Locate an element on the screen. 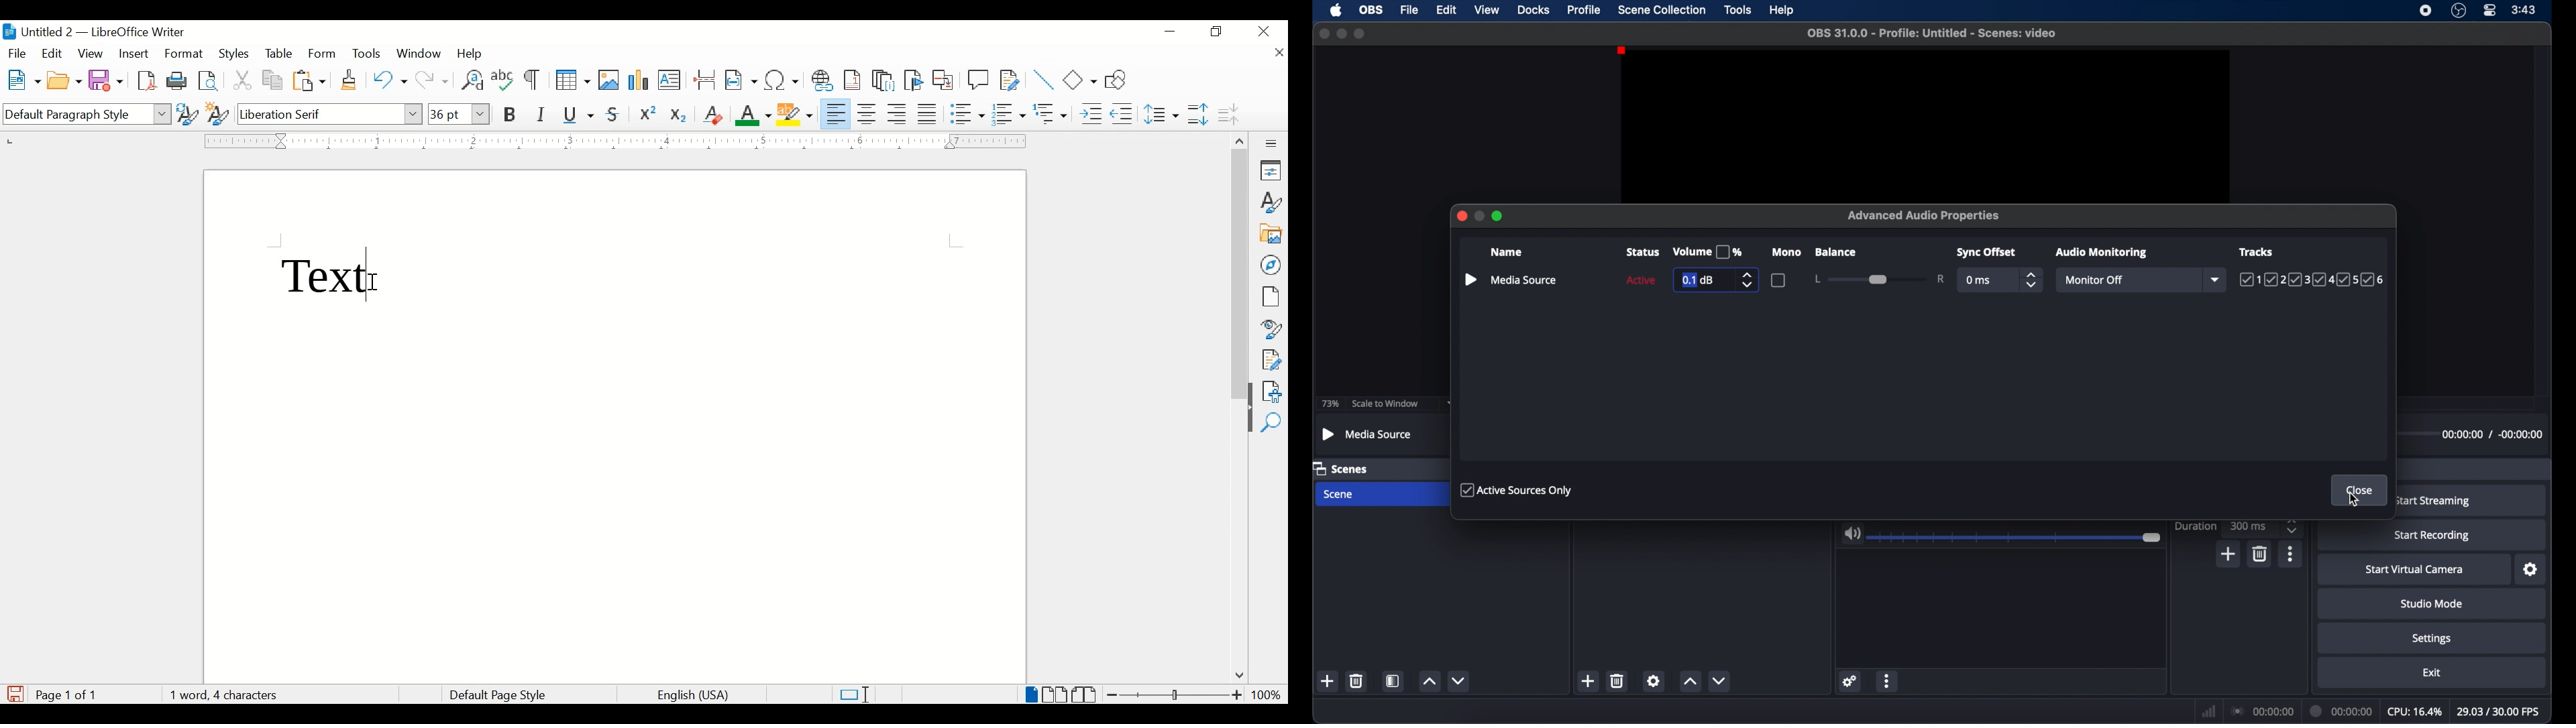  delete is located at coordinates (1618, 680).